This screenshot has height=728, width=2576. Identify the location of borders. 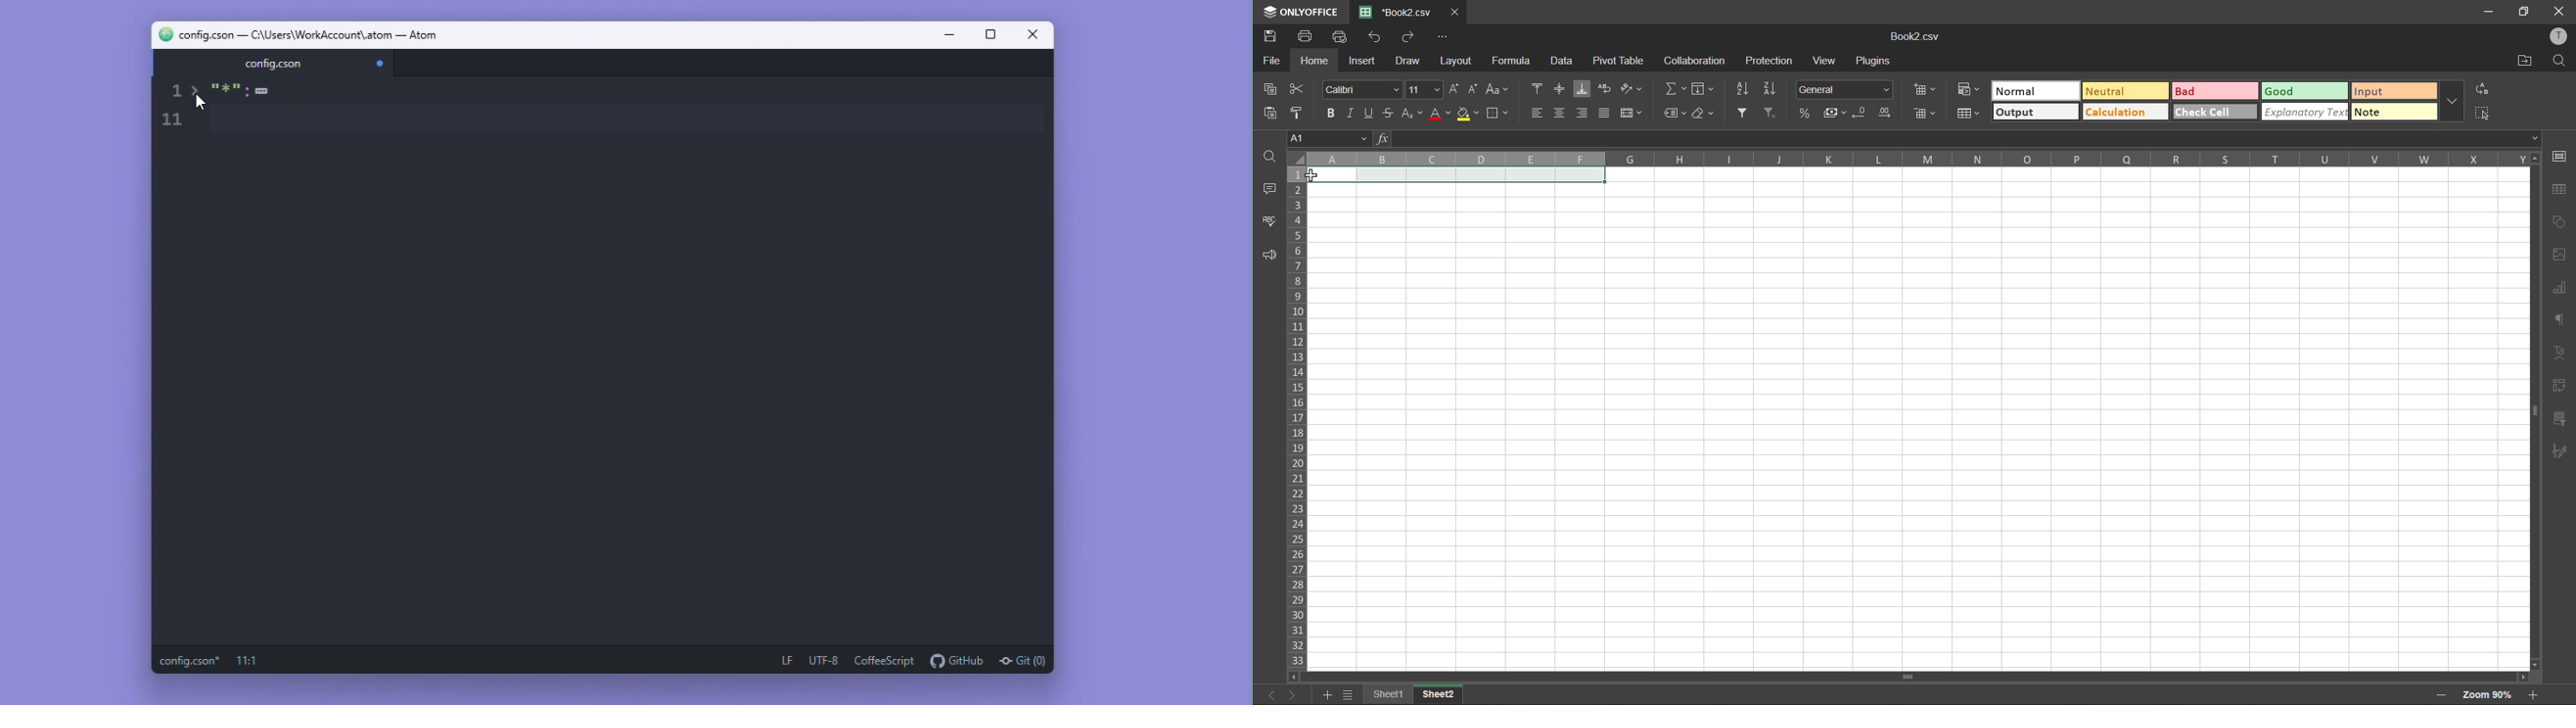
(1500, 113).